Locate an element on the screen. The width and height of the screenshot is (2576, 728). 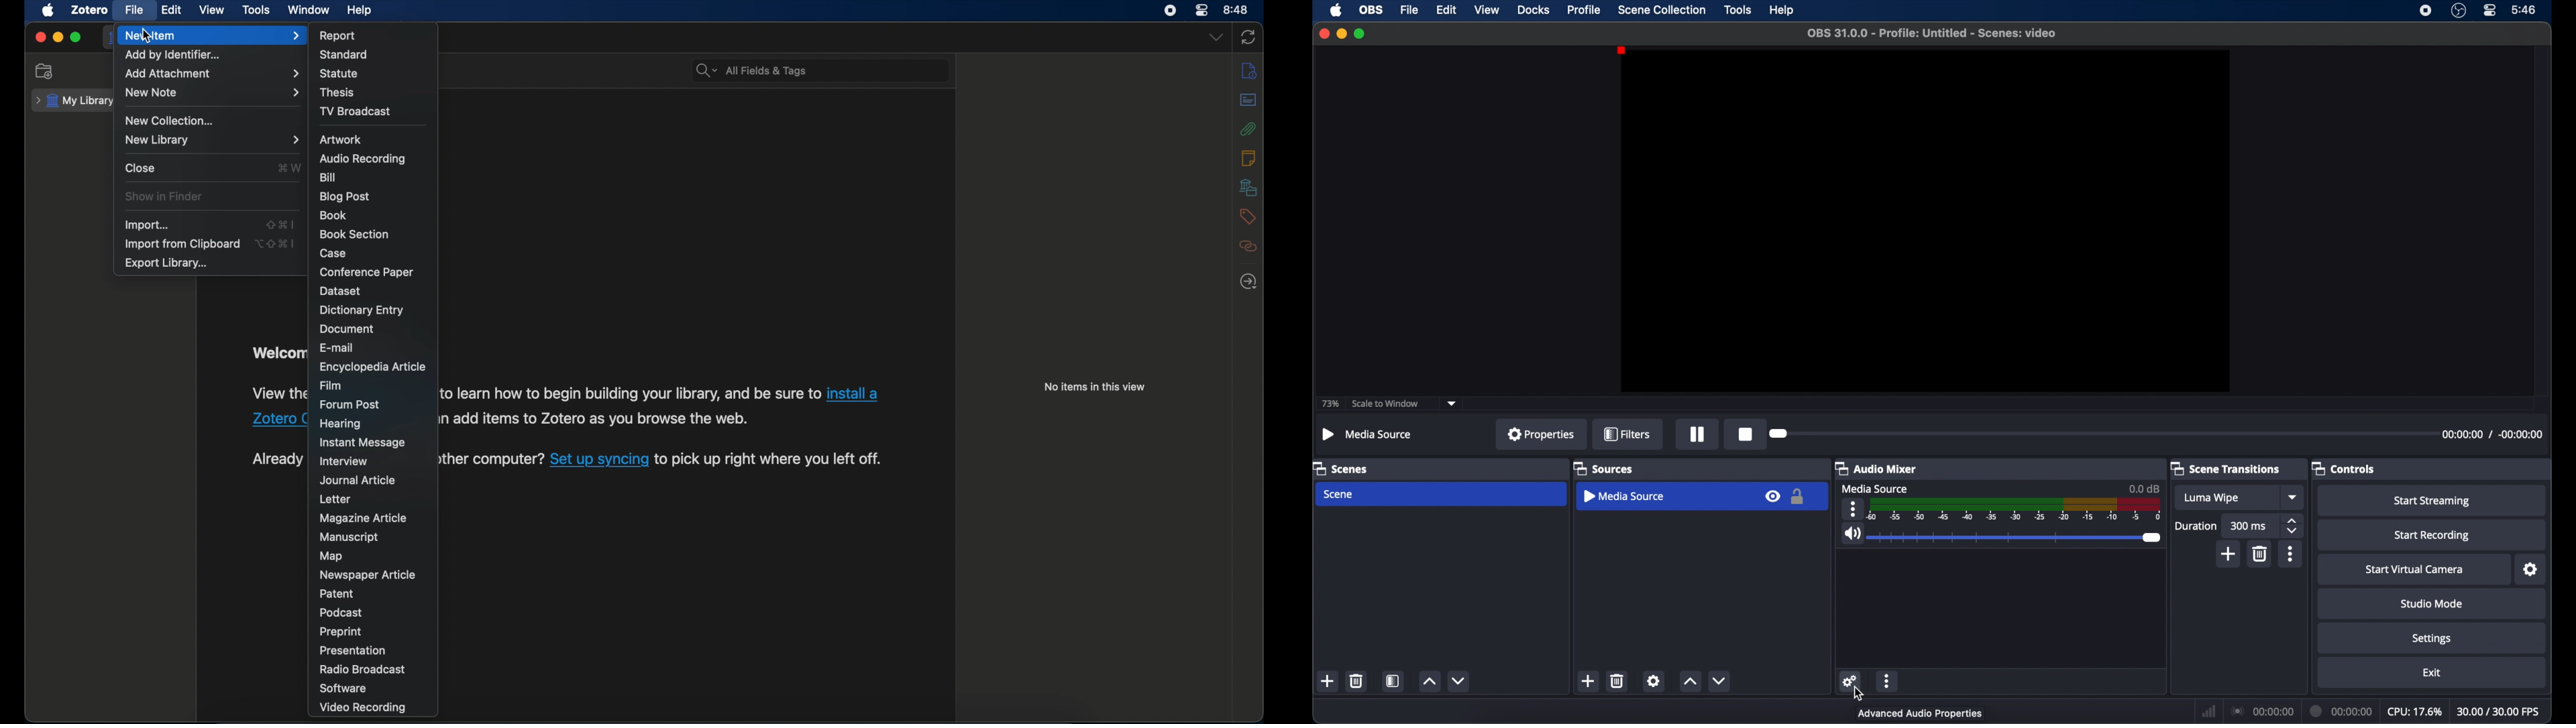
locate is located at coordinates (1250, 282).